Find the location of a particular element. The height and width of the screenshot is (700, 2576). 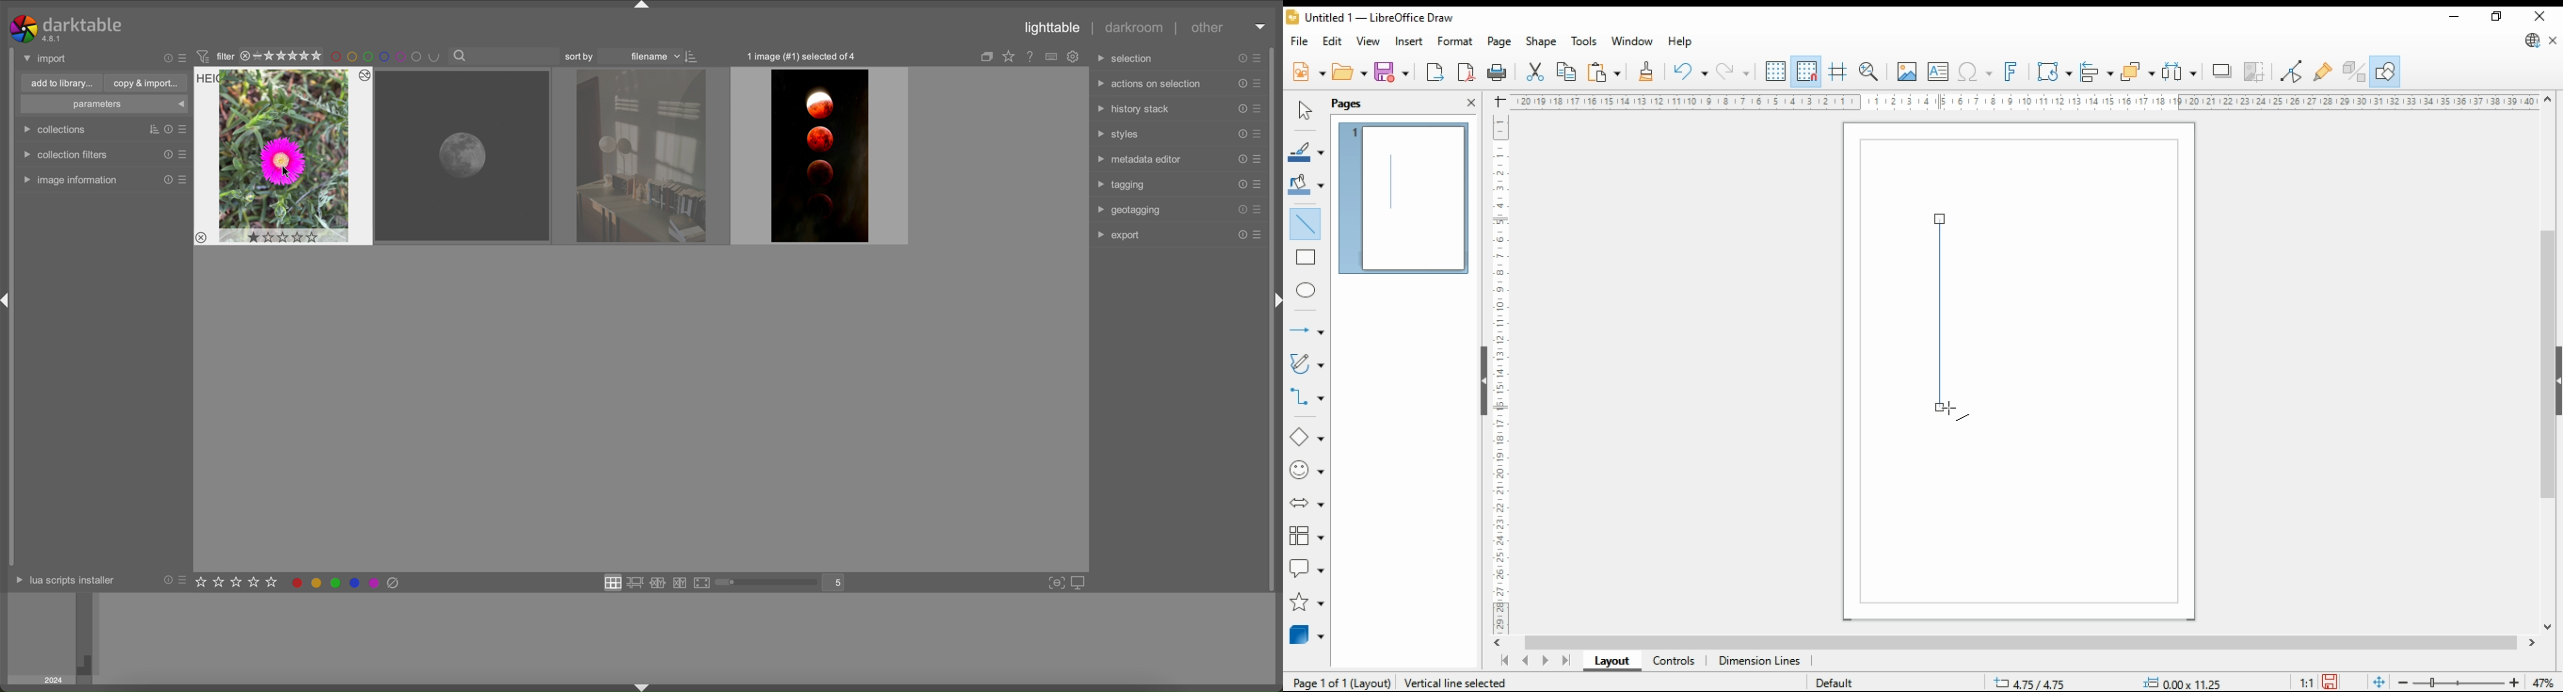

cut is located at coordinates (1533, 72).